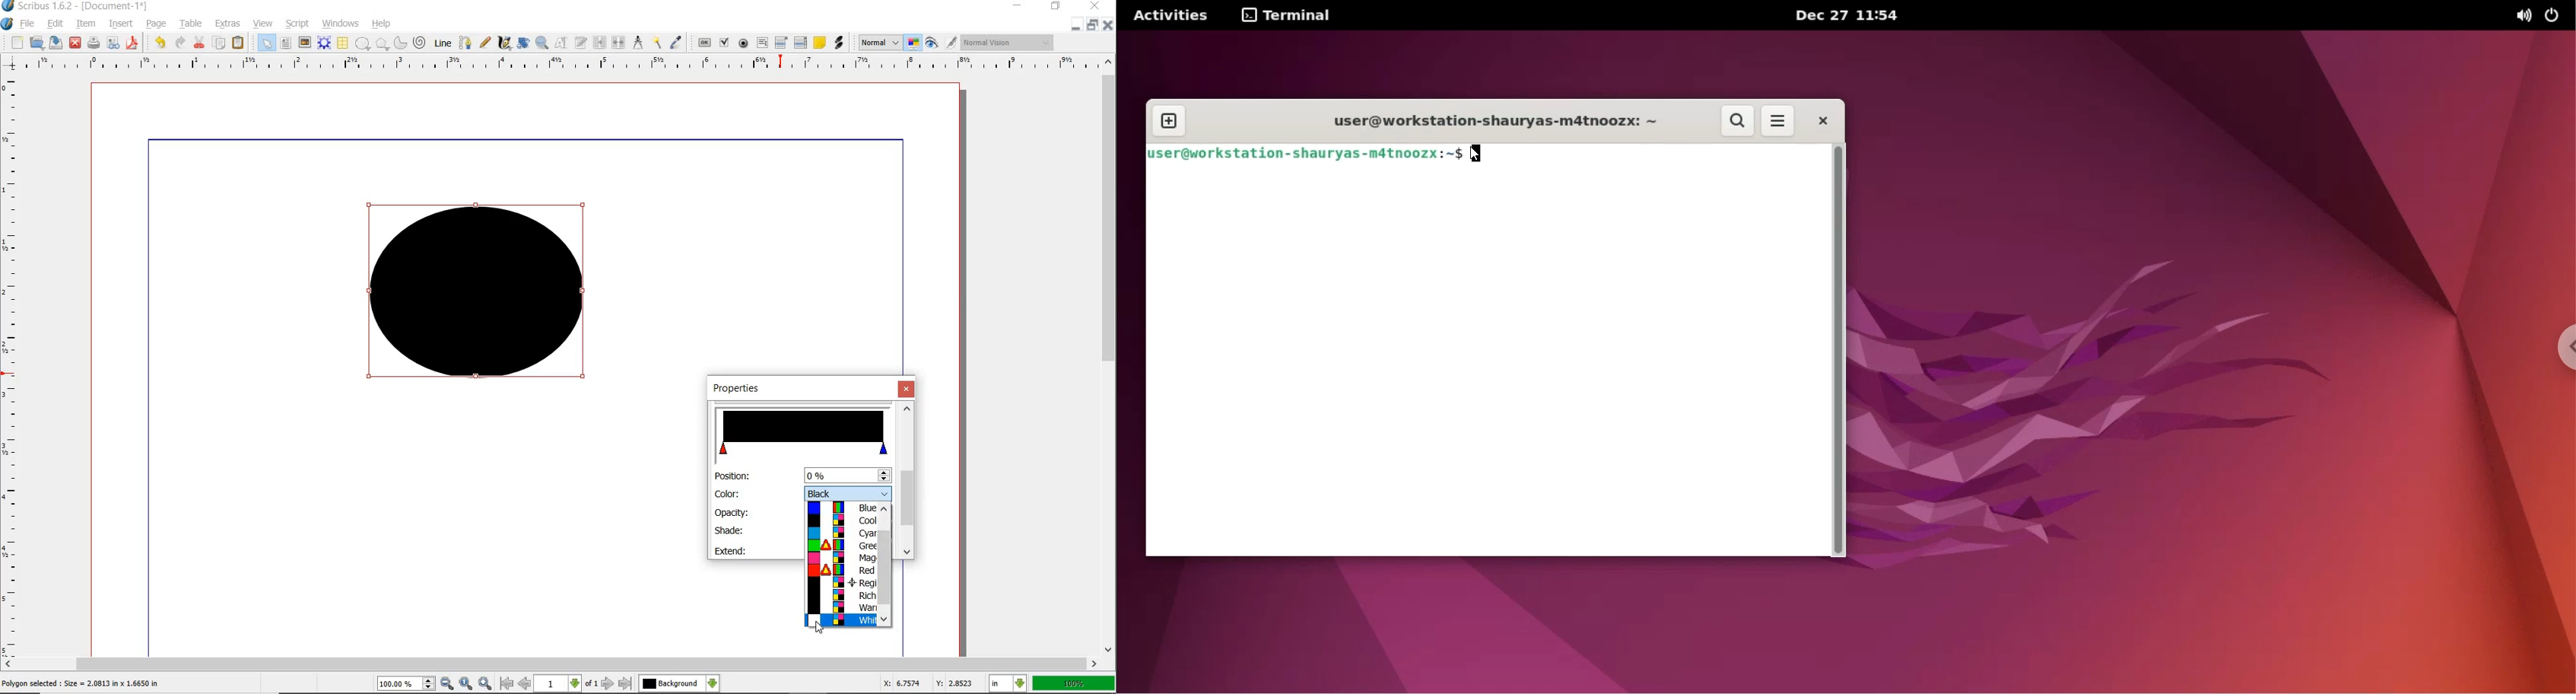 The image size is (2576, 700). I want to click on SHAPE, so click(362, 44).